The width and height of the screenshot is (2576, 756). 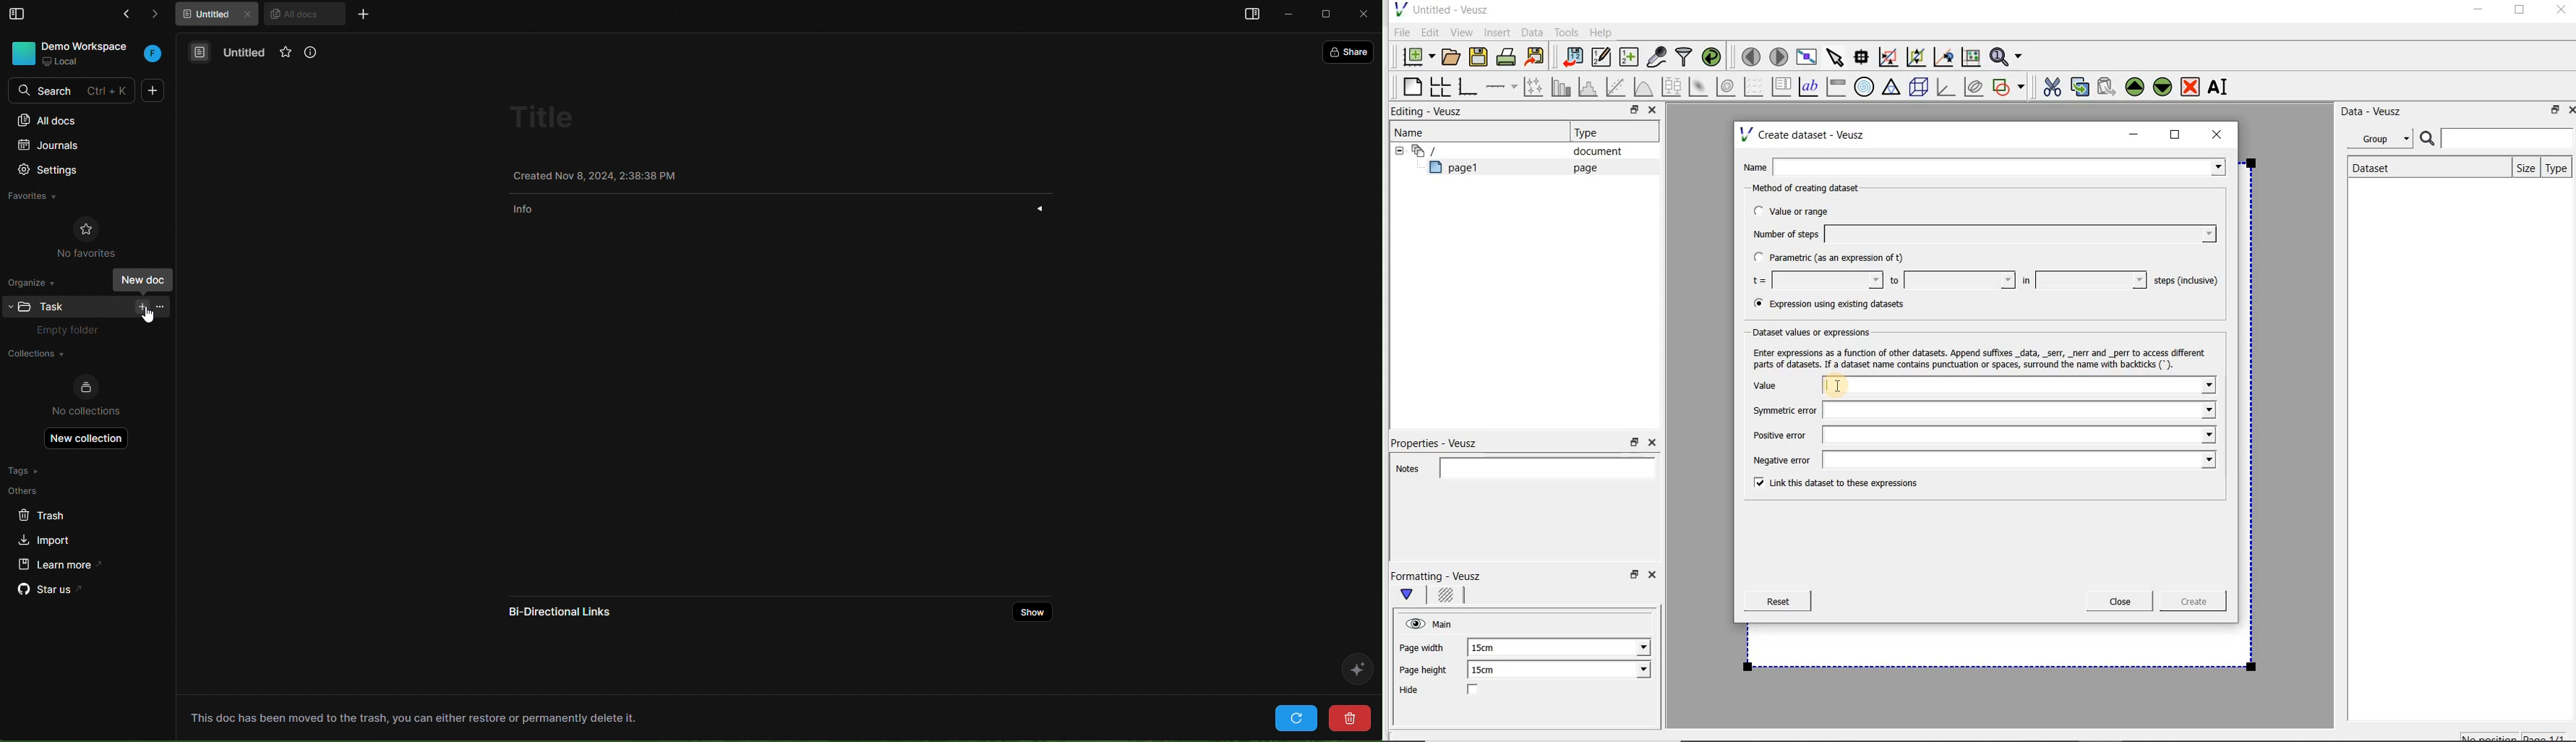 What do you see at coordinates (1980, 234) in the screenshot?
I see `Number of steps` at bounding box center [1980, 234].